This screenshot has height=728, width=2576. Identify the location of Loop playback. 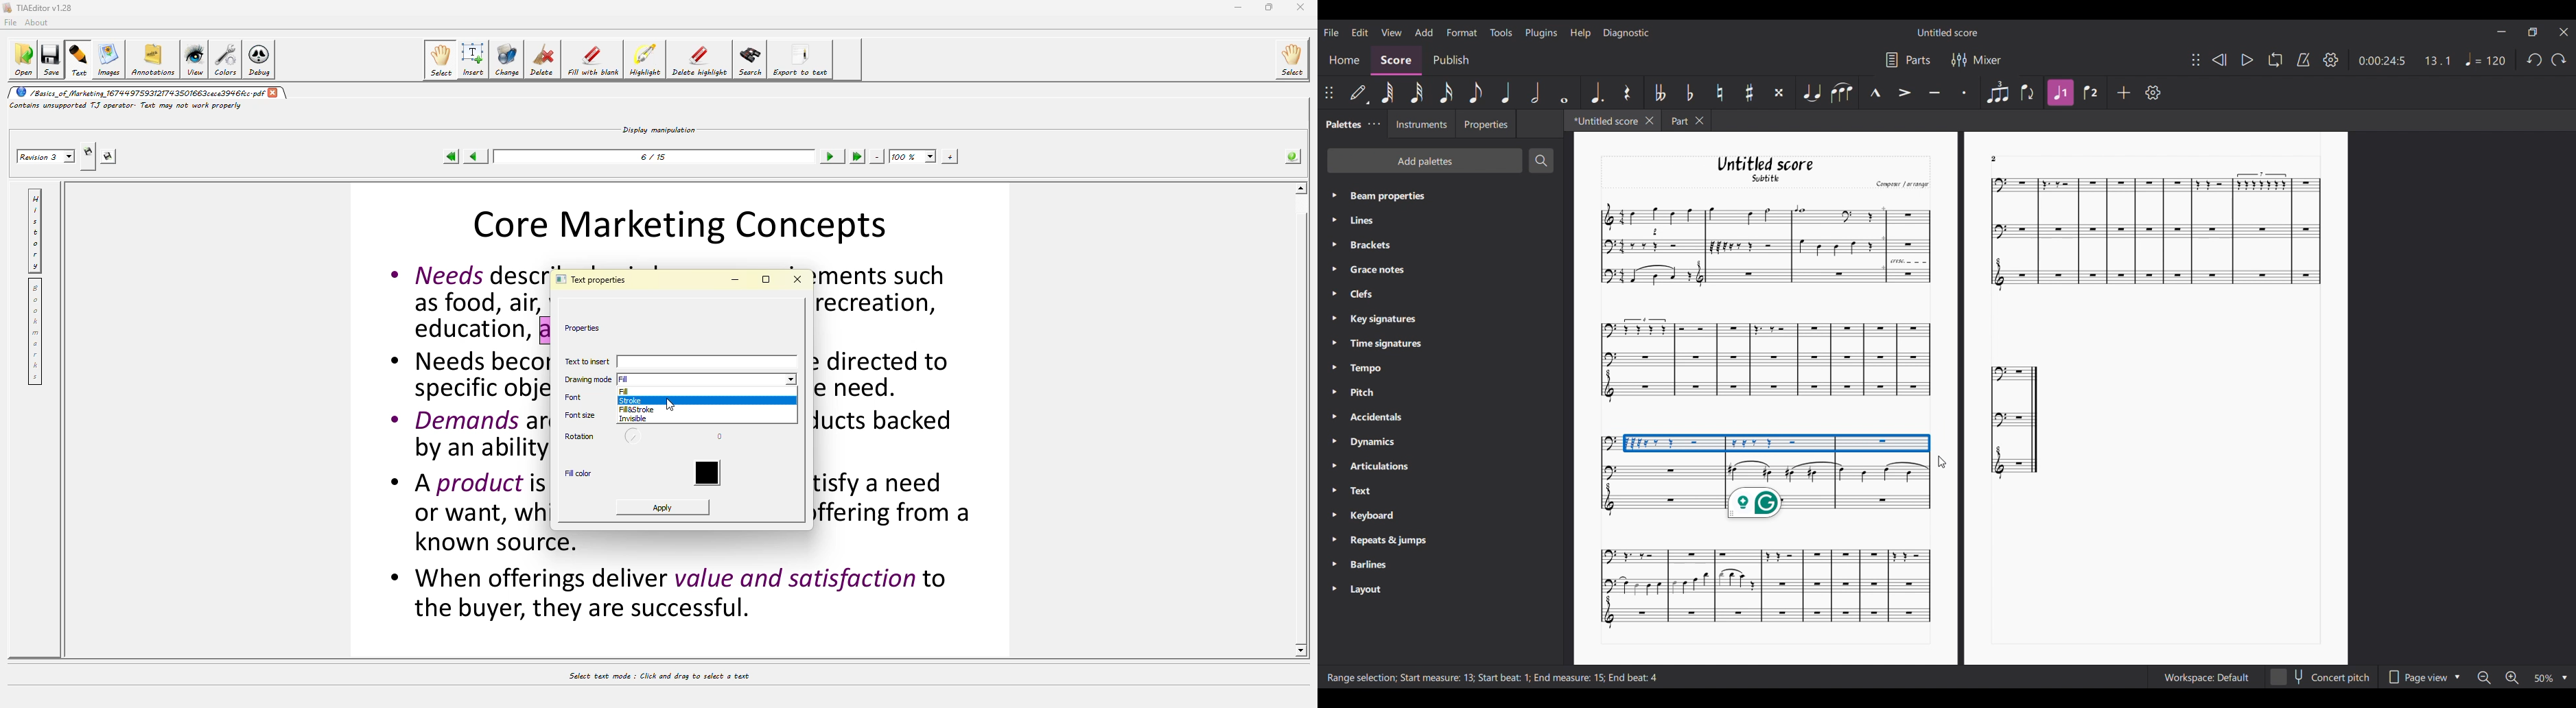
(2275, 59).